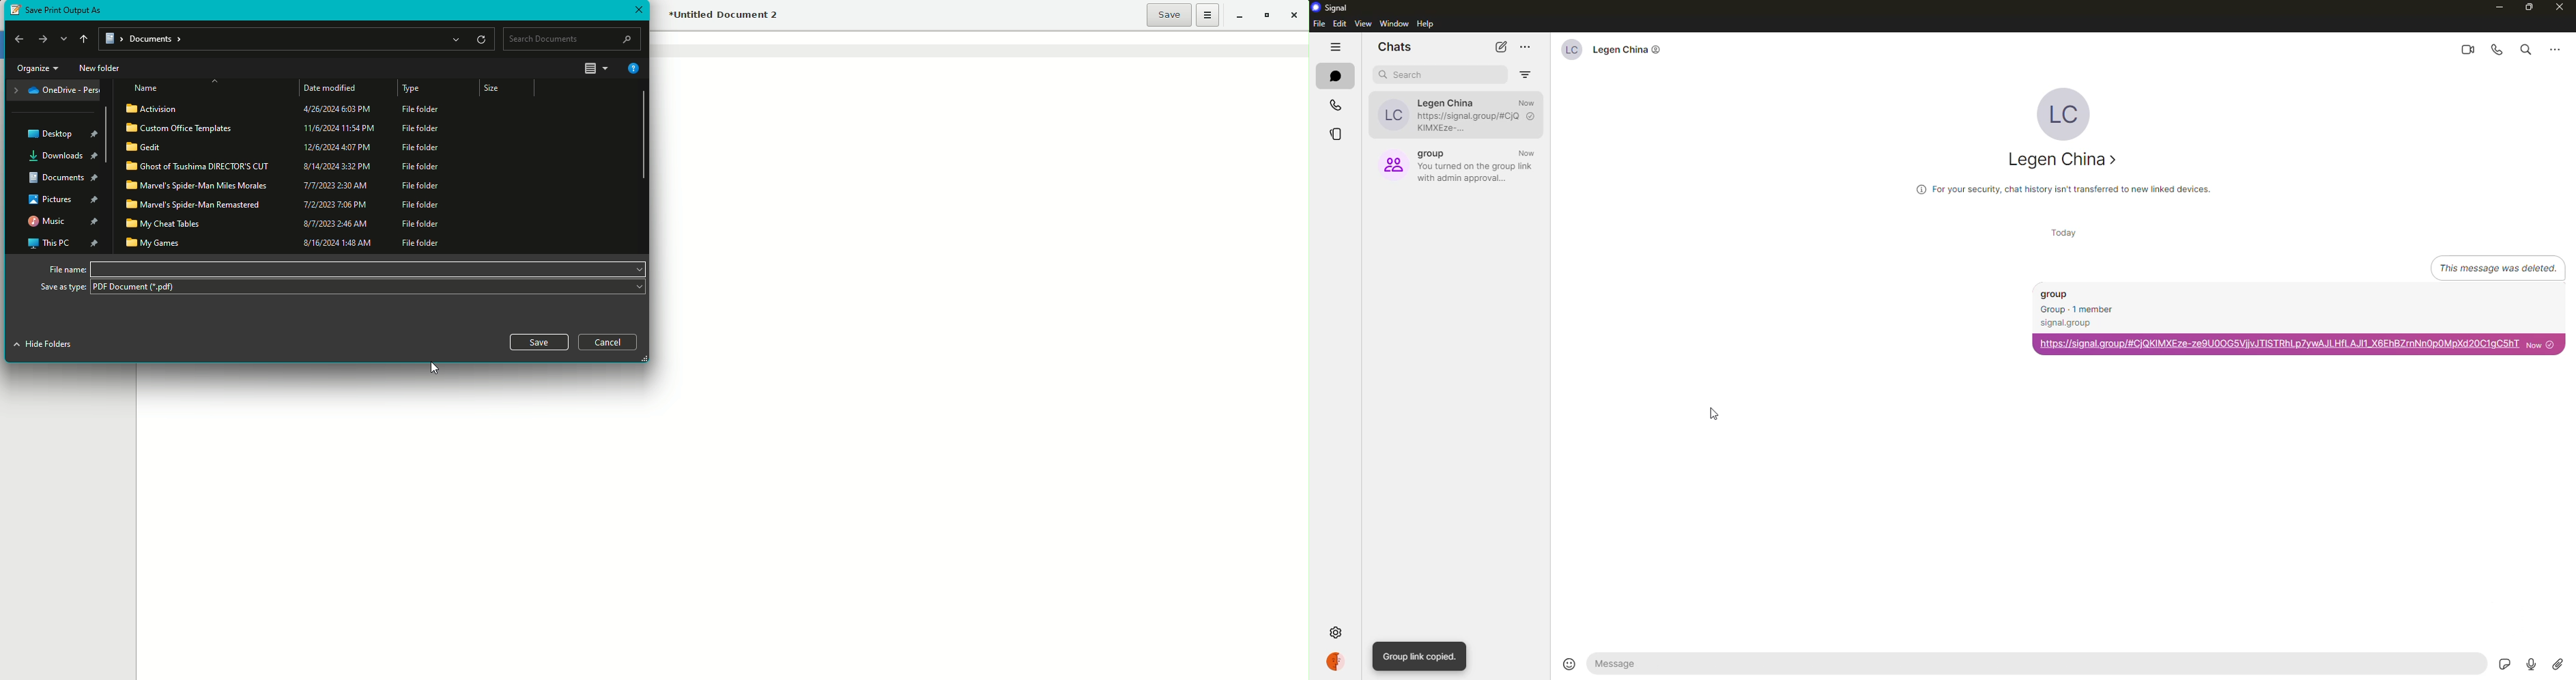 This screenshot has width=2576, height=700. What do you see at coordinates (1363, 24) in the screenshot?
I see `view` at bounding box center [1363, 24].